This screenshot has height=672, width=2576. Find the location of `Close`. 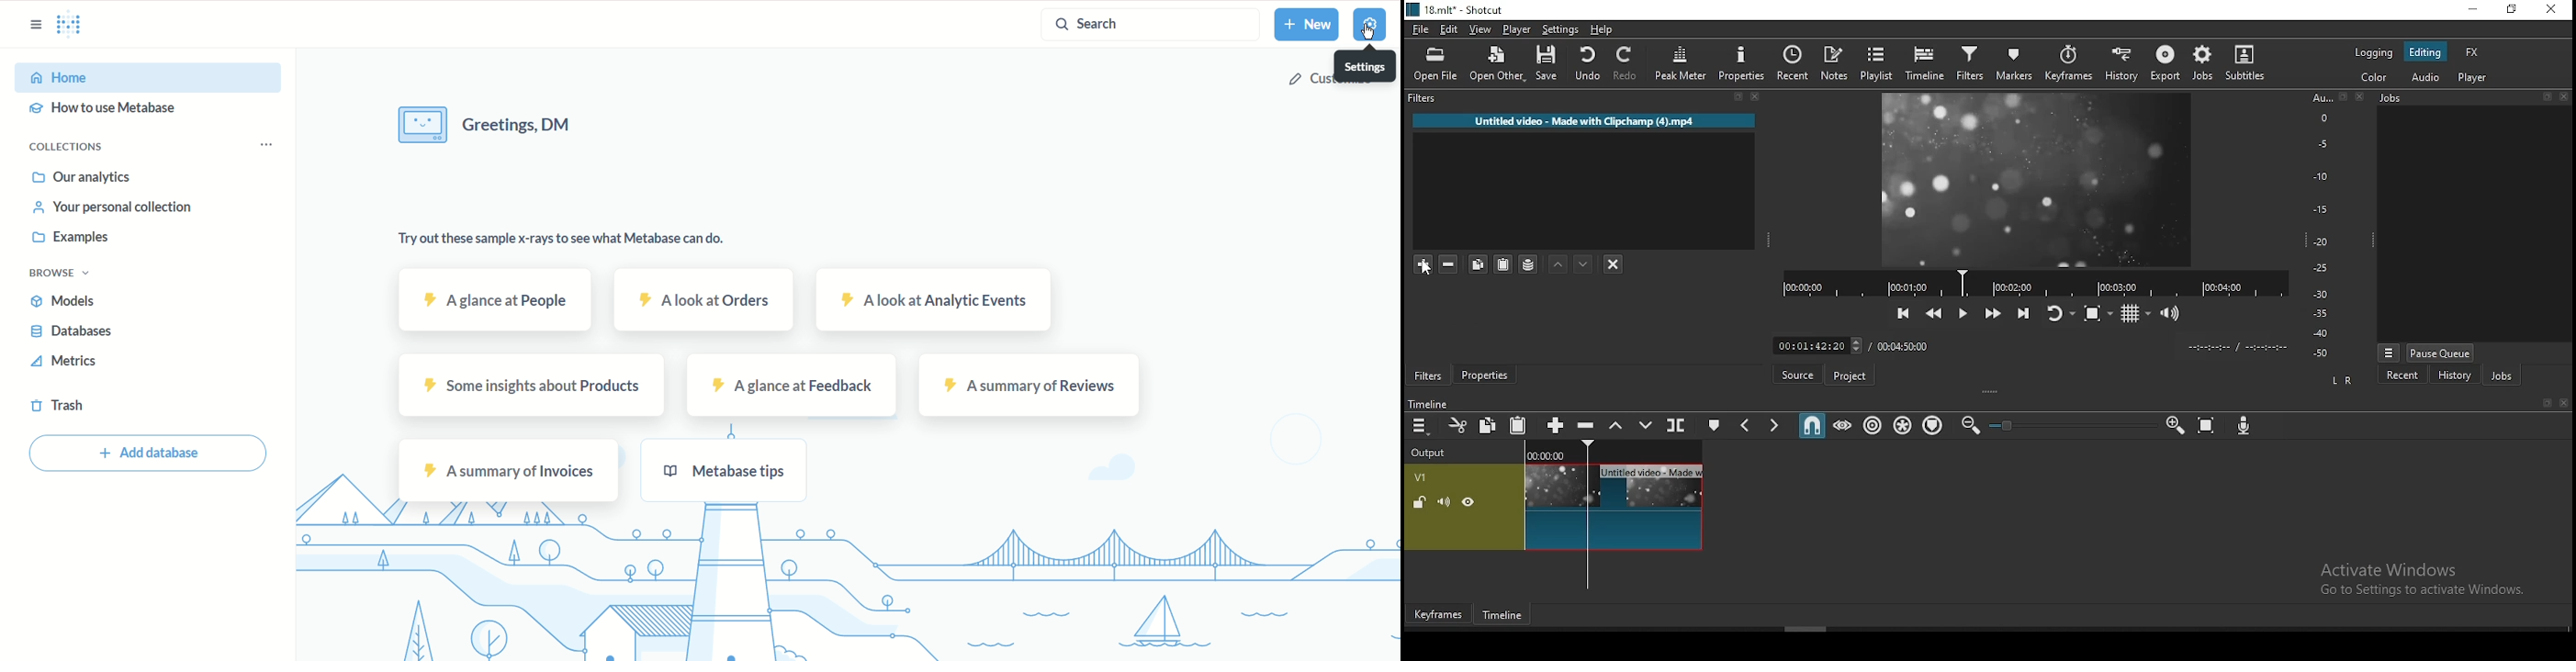

Close is located at coordinates (2563, 403).